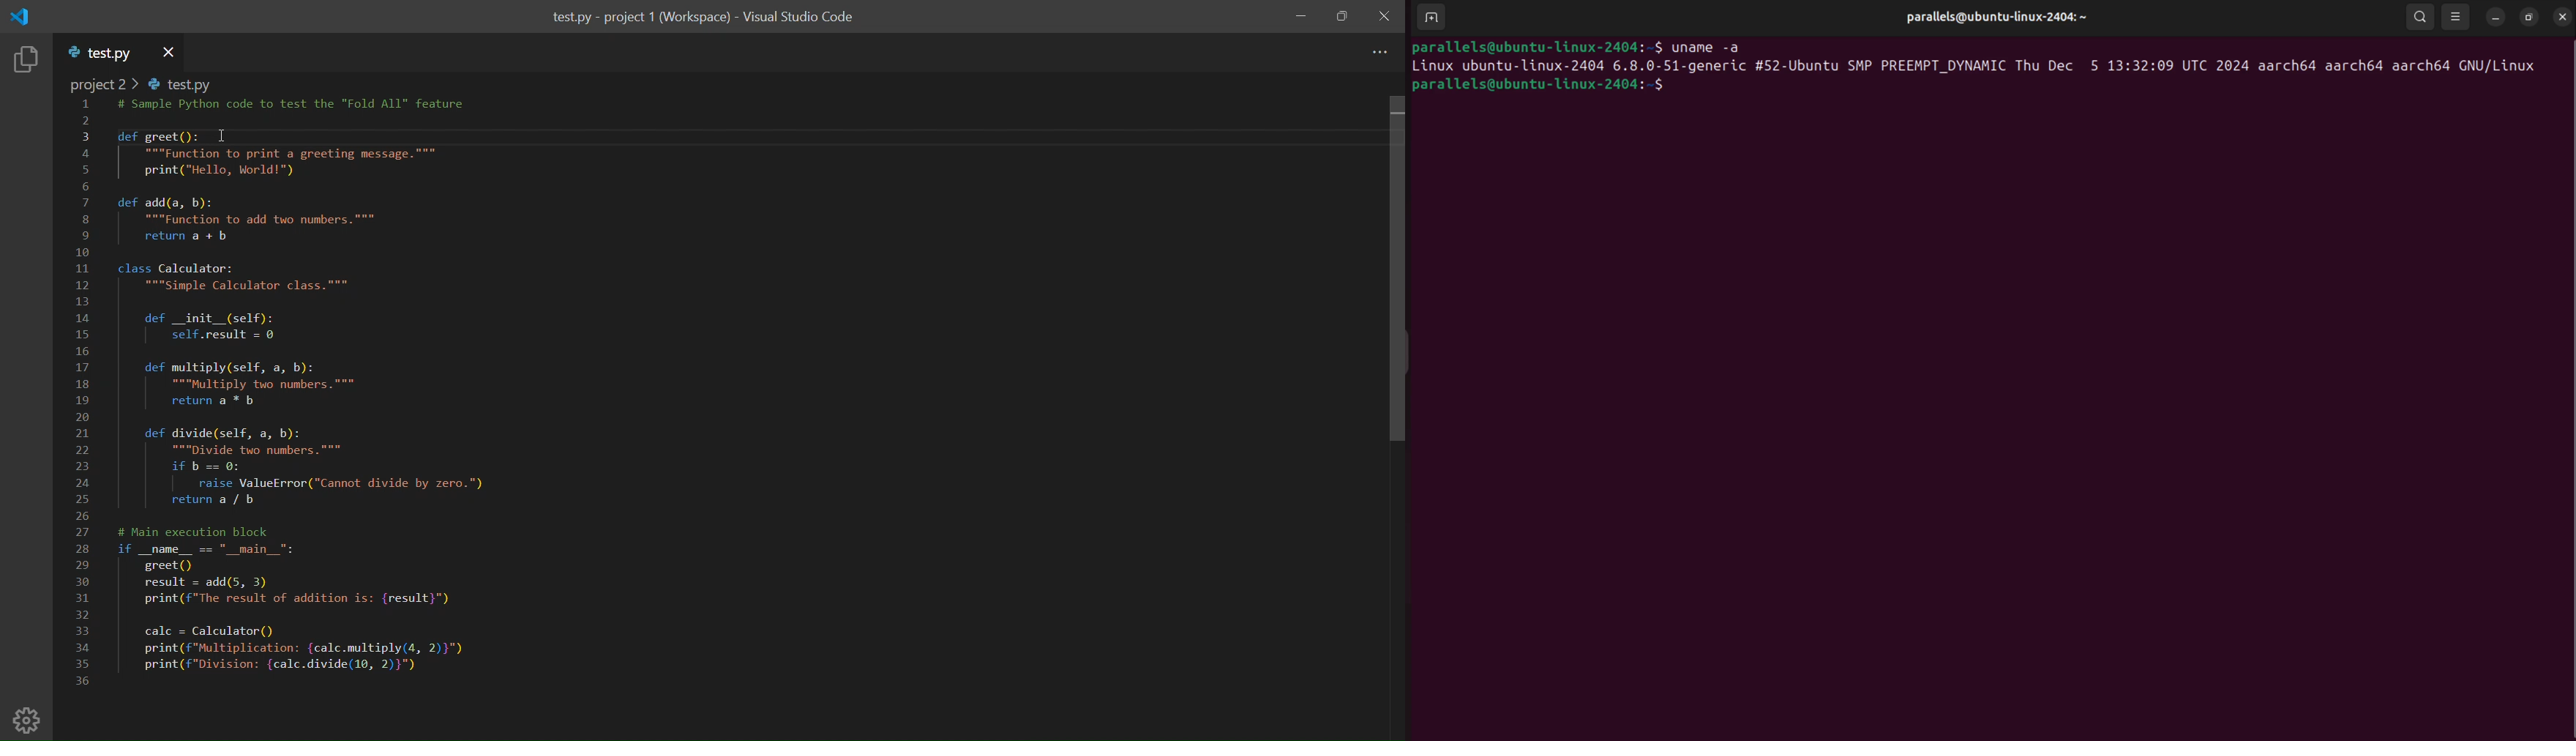 This screenshot has width=2576, height=756. Describe the element at coordinates (83, 396) in the screenshot. I see `line number` at that location.